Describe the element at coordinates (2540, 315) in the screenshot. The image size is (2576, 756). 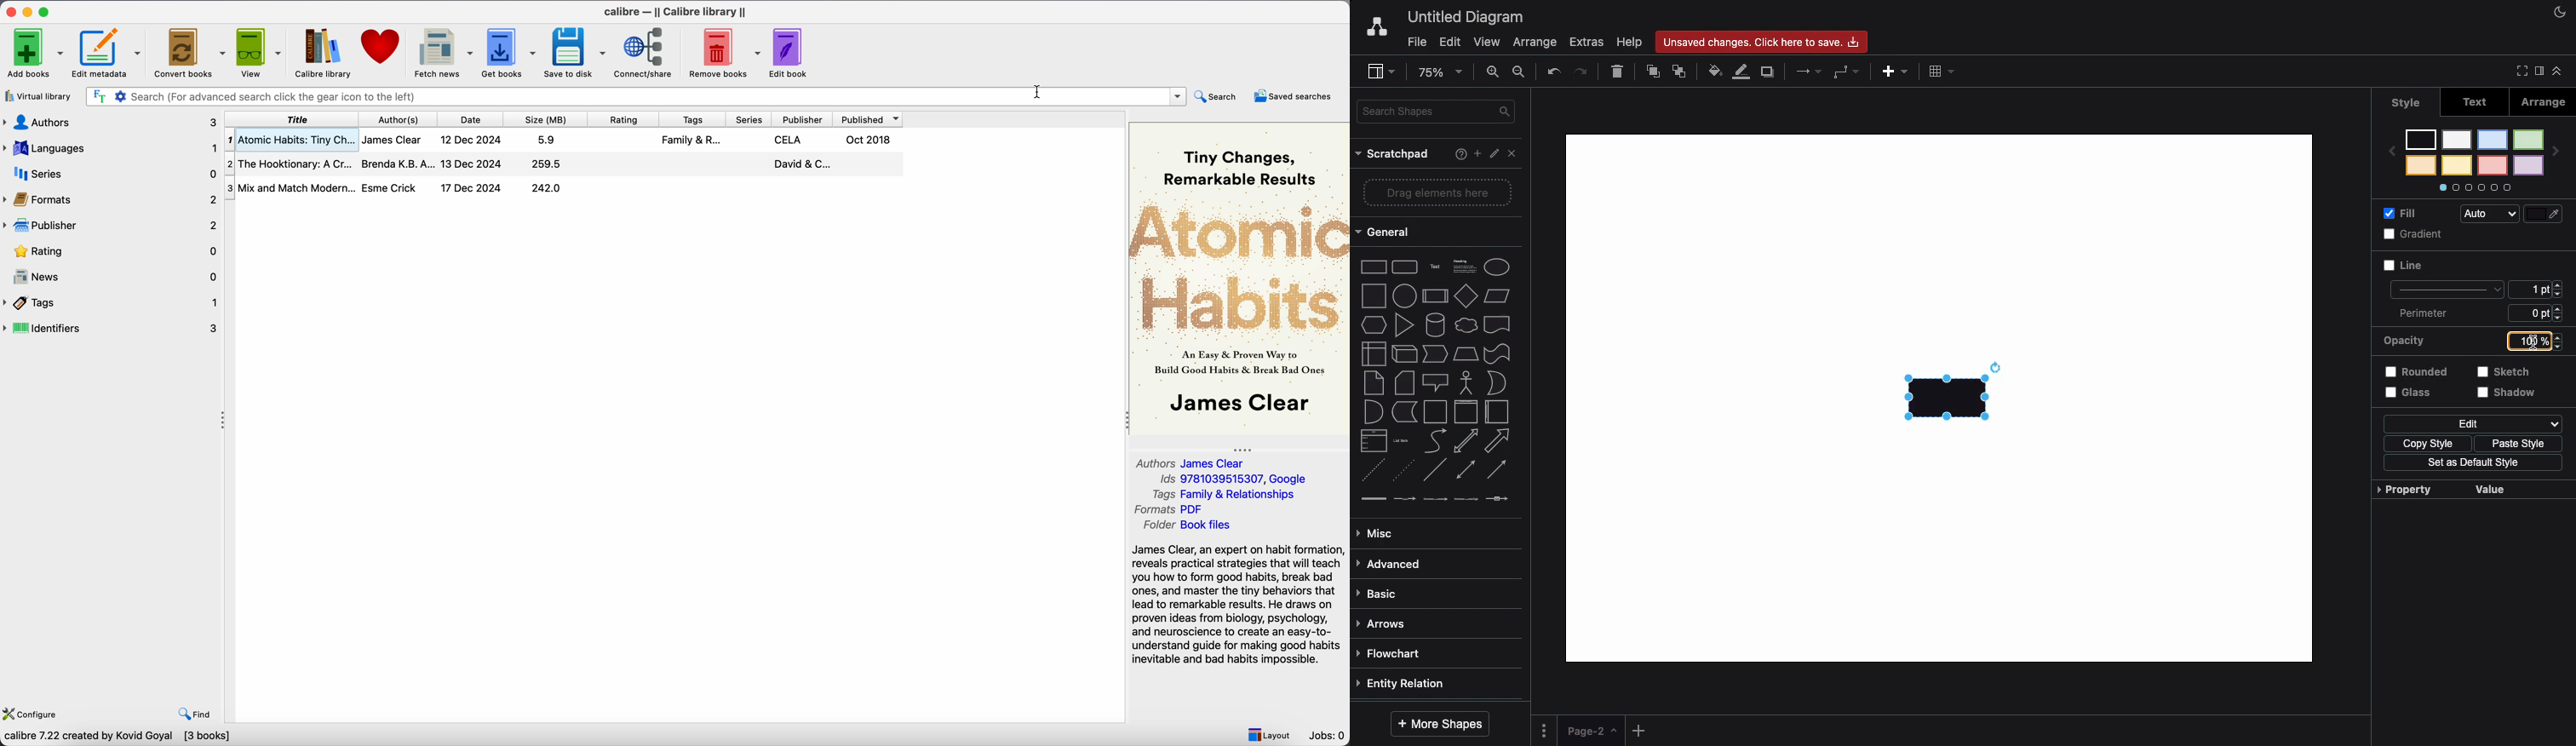
I see `6 ppt` at that location.